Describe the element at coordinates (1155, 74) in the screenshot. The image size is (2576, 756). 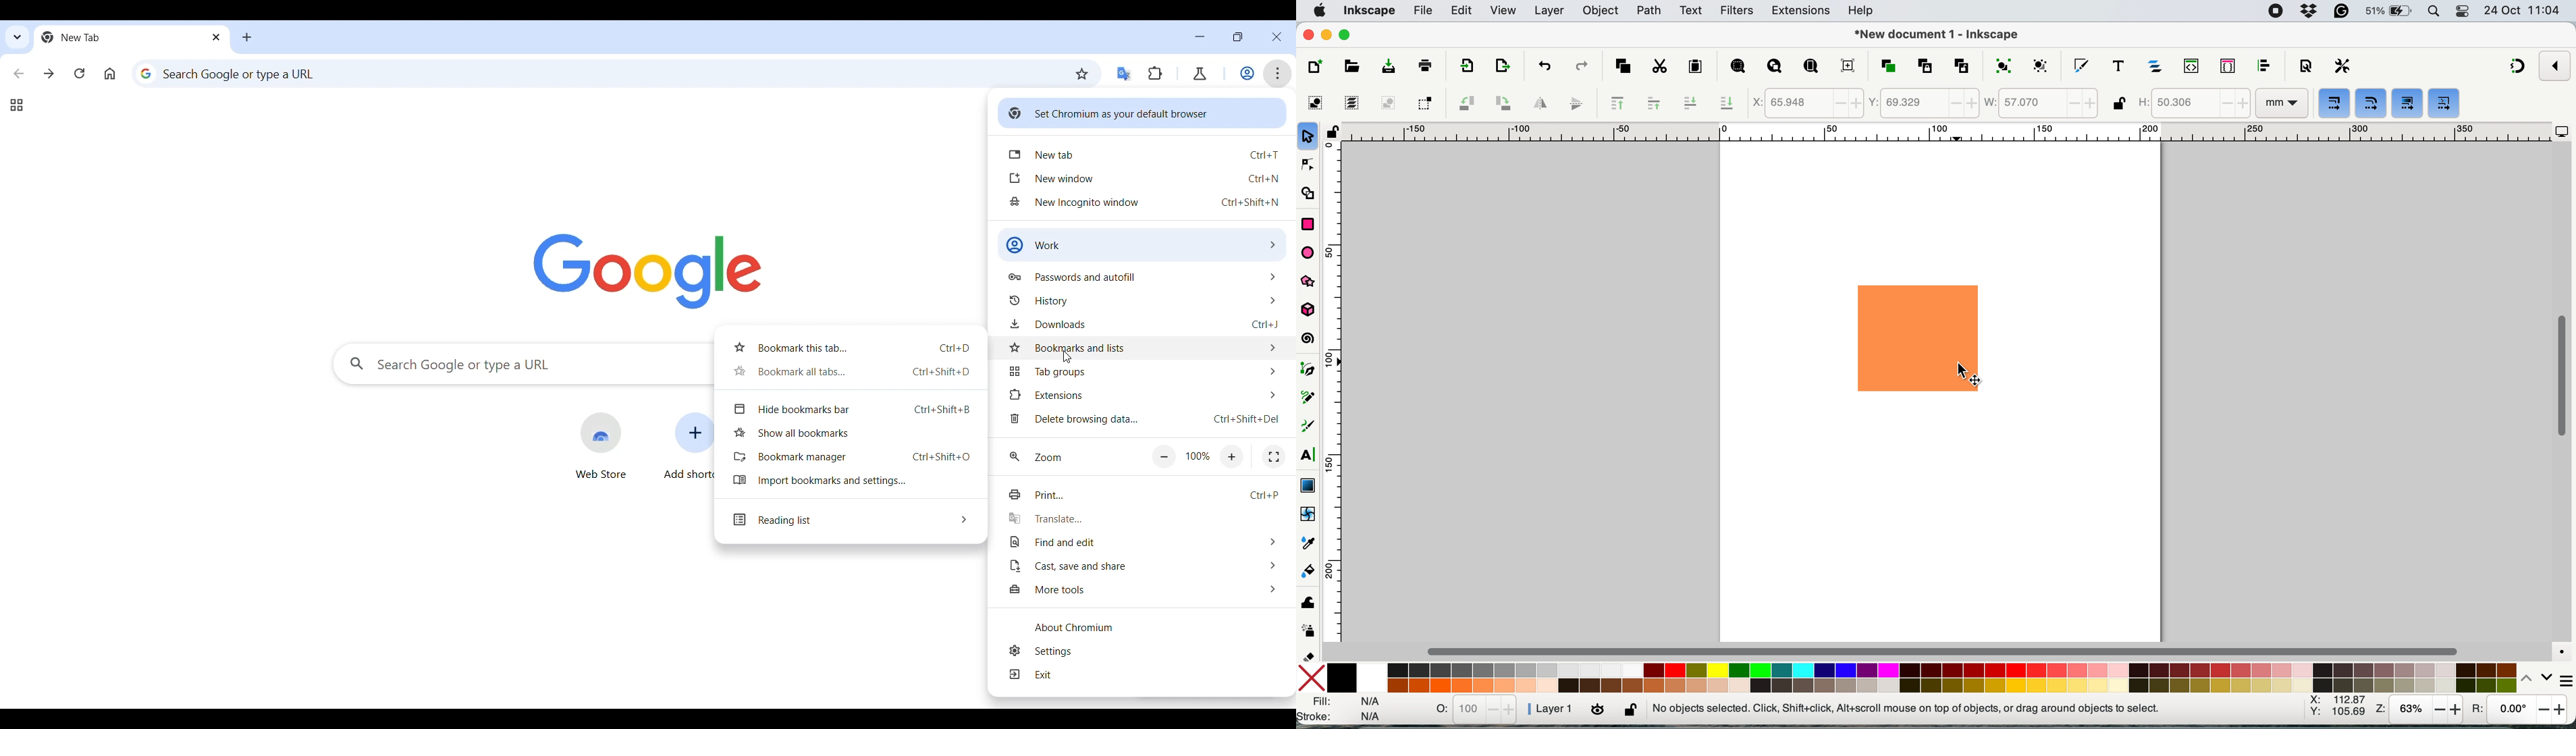
I see `Extensions` at that location.